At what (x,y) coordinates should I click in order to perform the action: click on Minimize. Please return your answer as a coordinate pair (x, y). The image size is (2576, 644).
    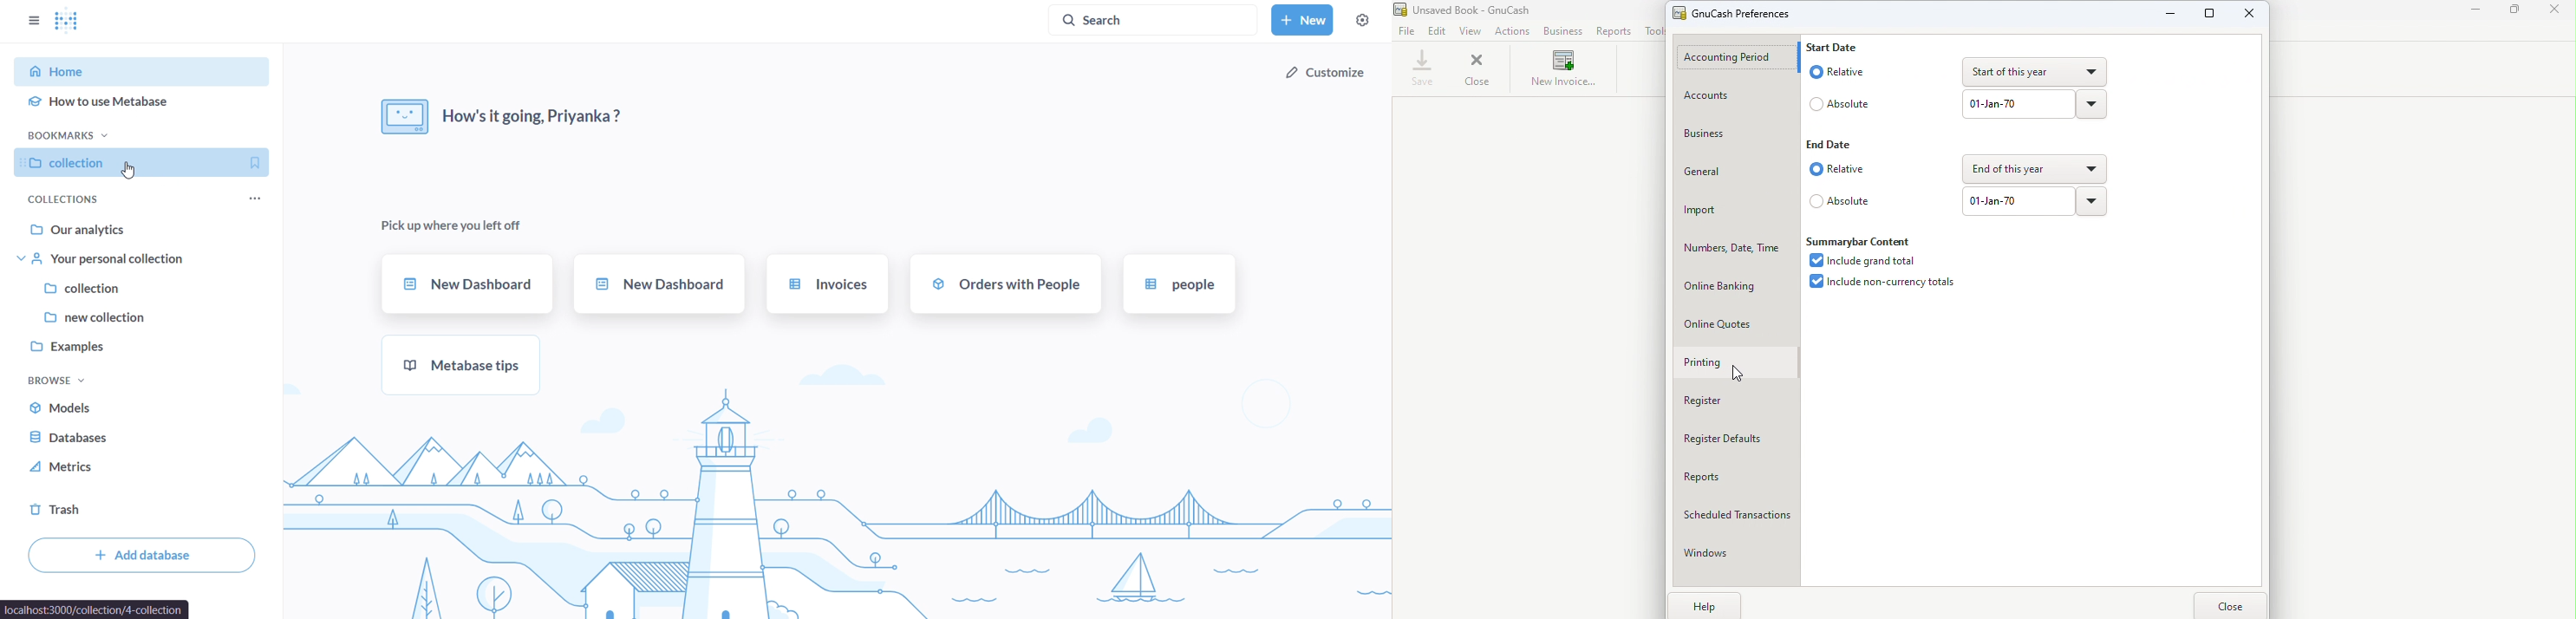
    Looking at the image, I should click on (2476, 13).